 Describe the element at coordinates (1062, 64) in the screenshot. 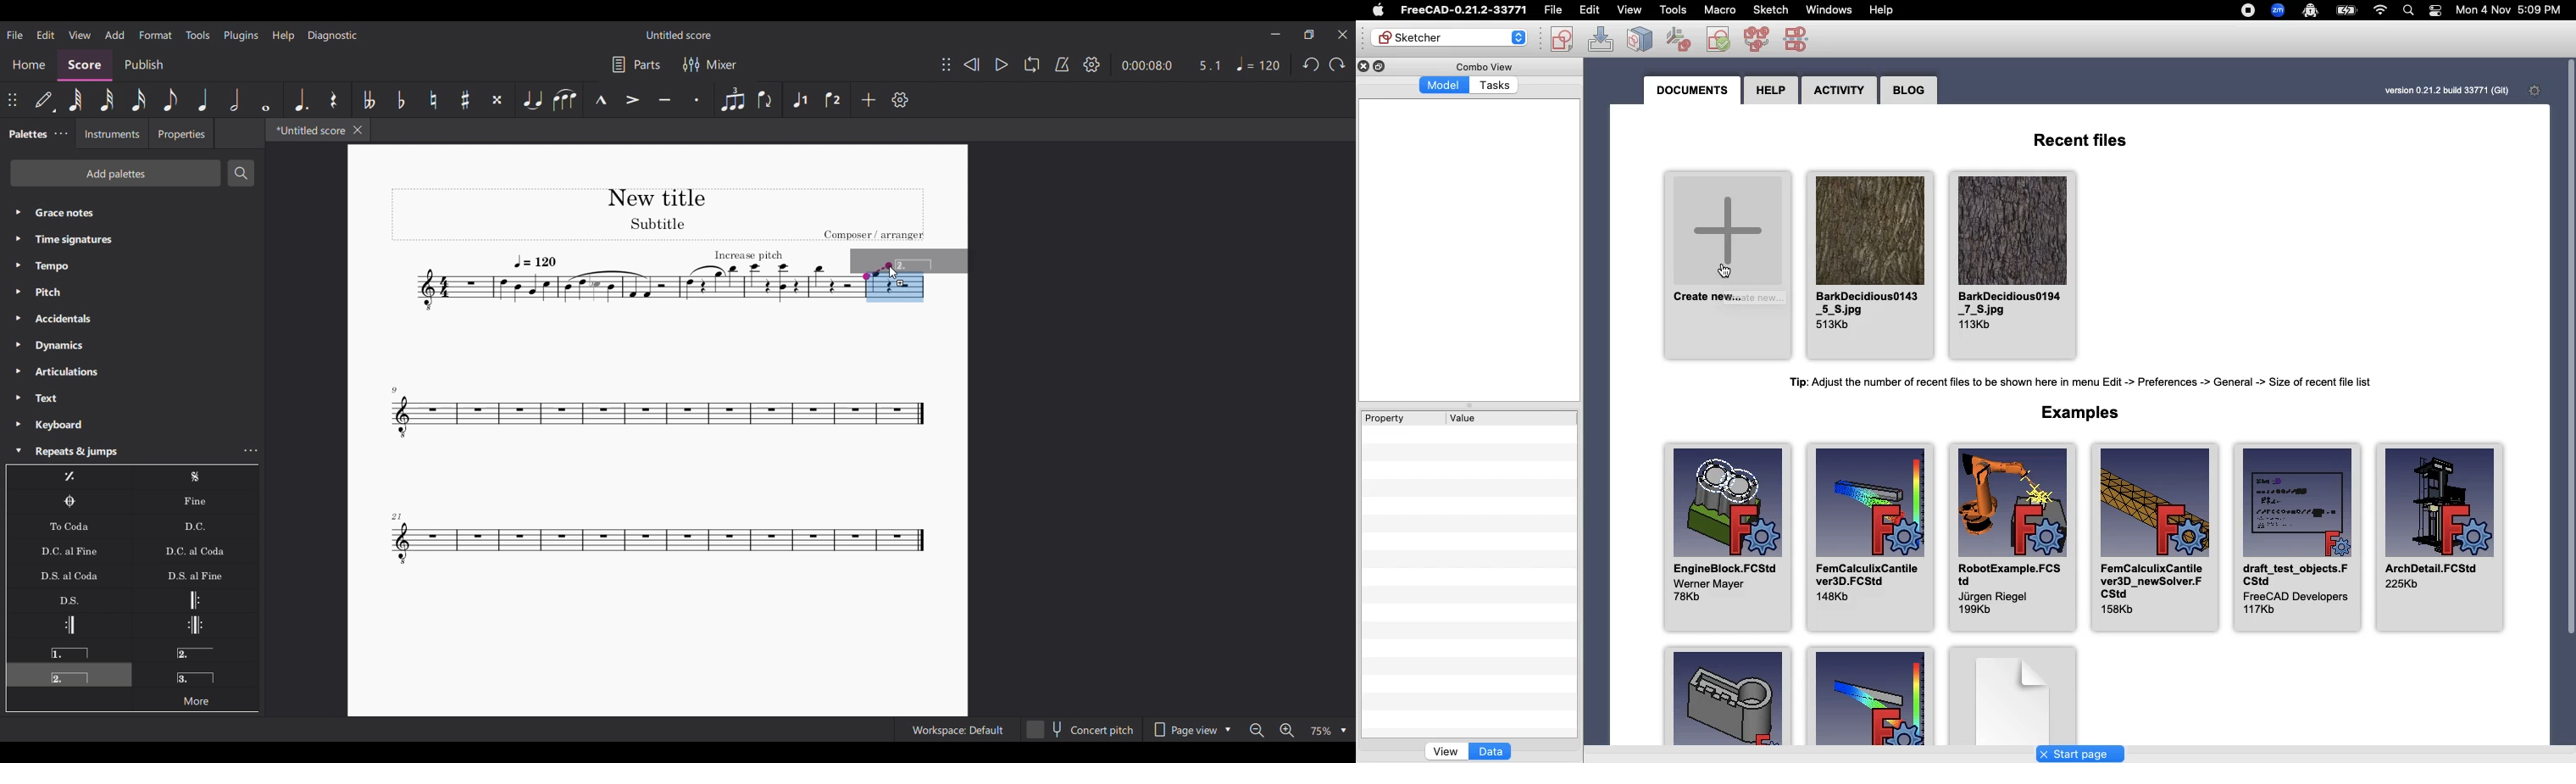

I see `Metronome` at that location.